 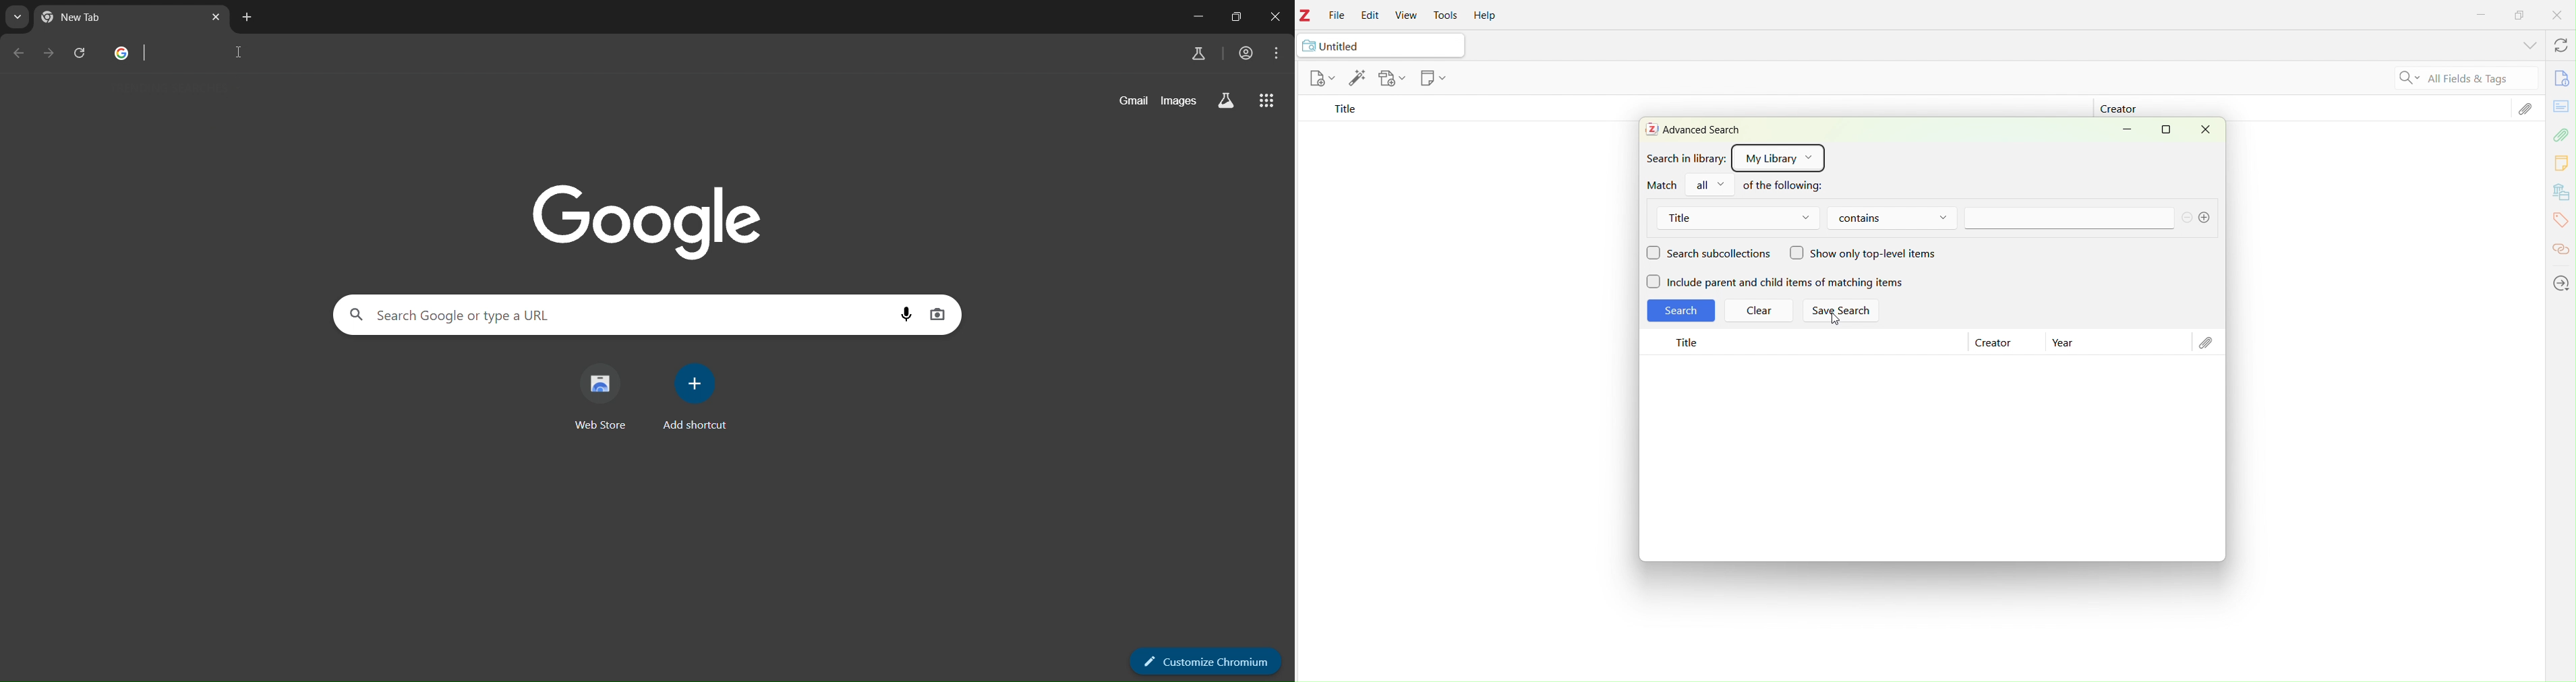 I want to click on Year, so click(x=2060, y=344).